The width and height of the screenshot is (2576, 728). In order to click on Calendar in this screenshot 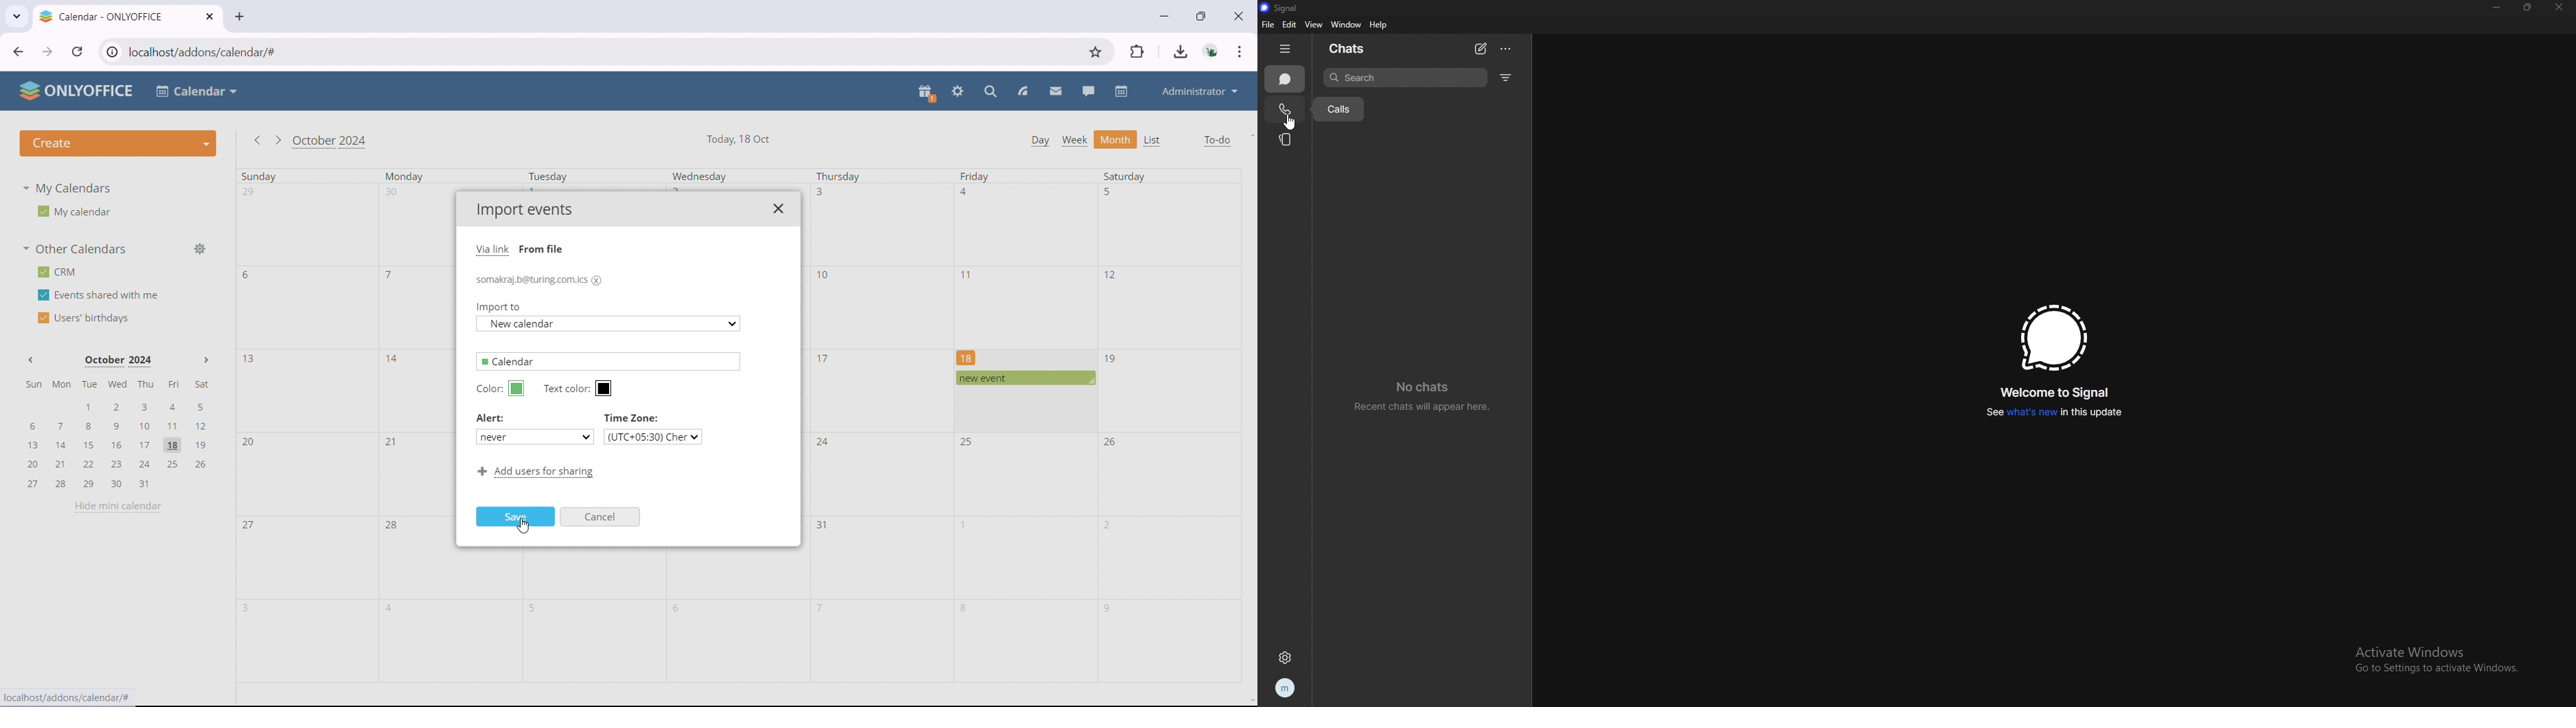, I will do `click(198, 91)`.